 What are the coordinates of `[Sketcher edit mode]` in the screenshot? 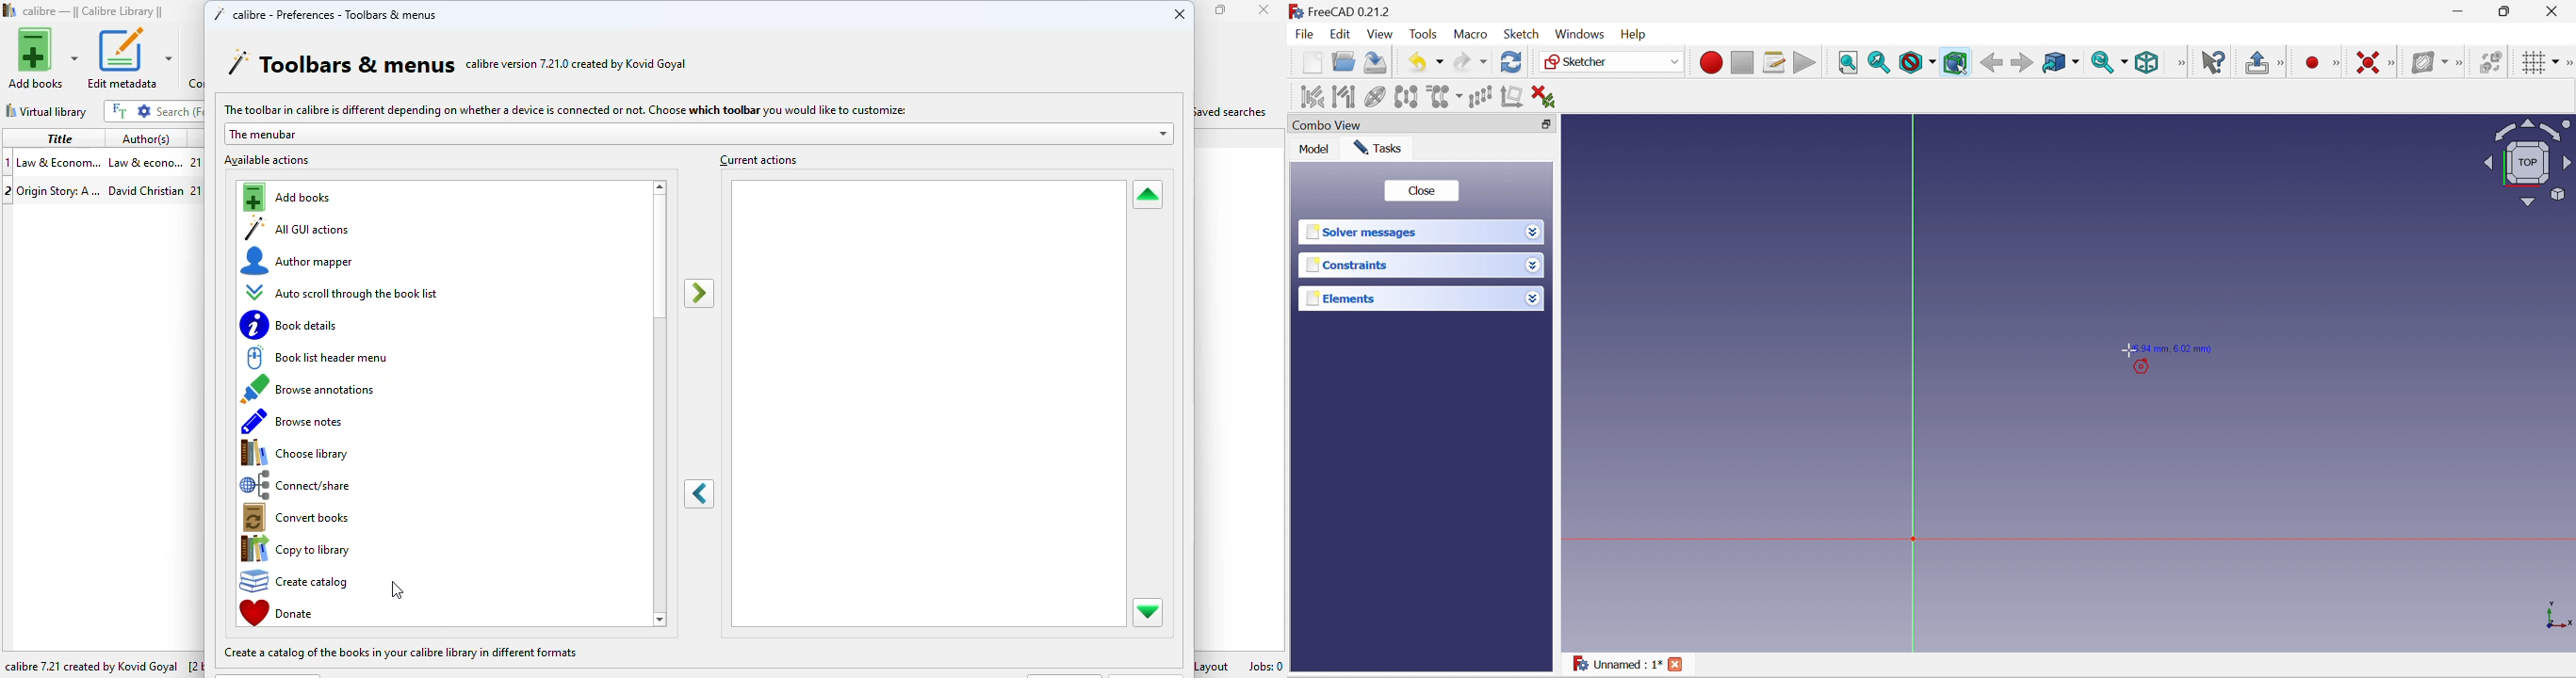 It's located at (2286, 64).